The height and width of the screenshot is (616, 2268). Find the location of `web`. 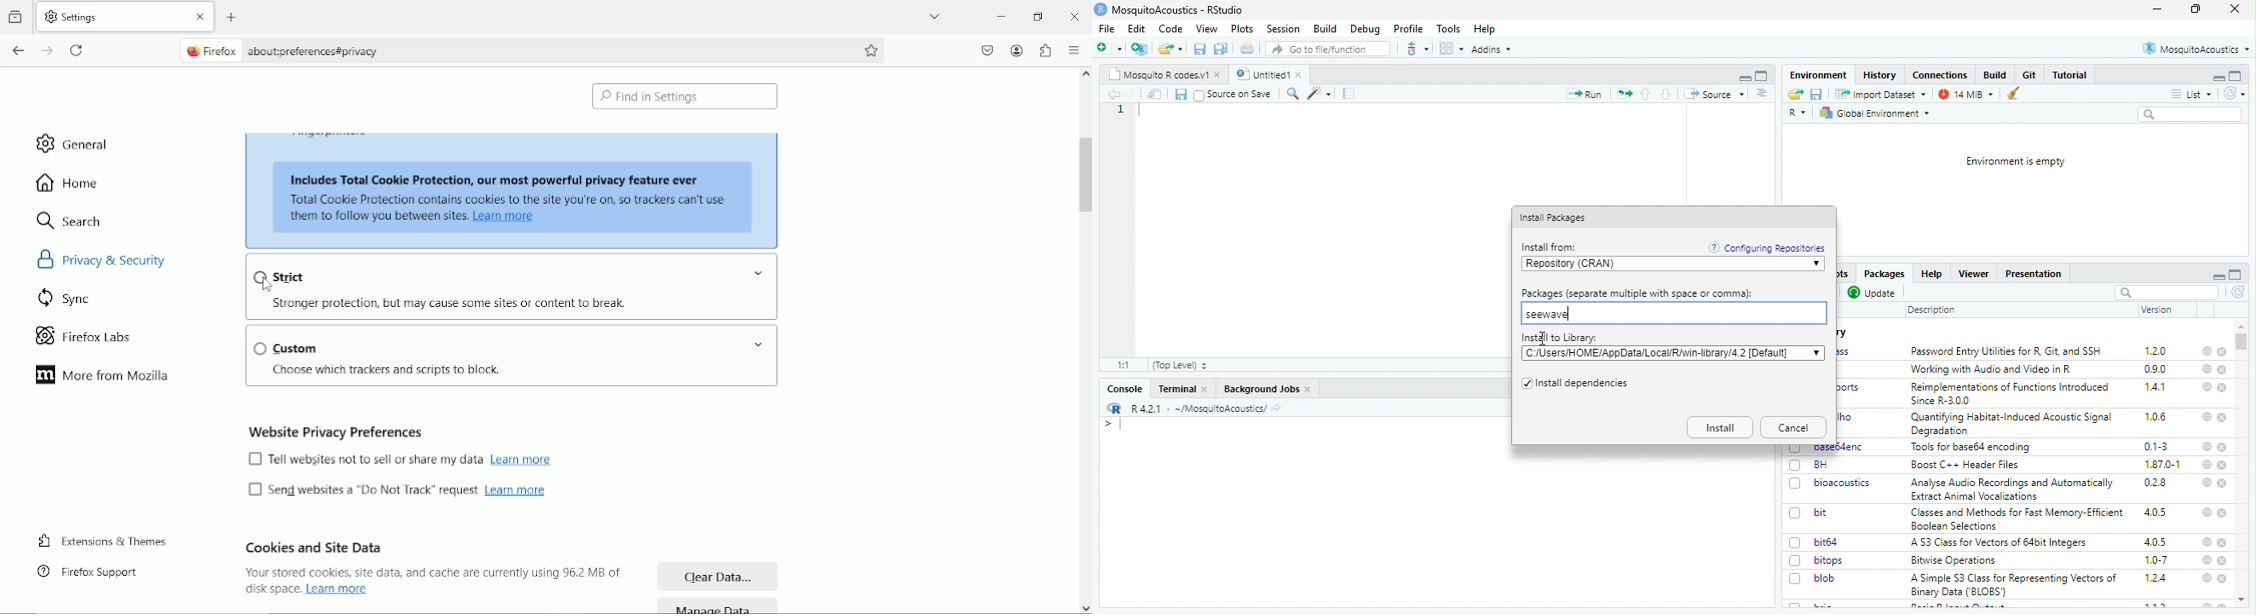

web is located at coordinates (2208, 542).